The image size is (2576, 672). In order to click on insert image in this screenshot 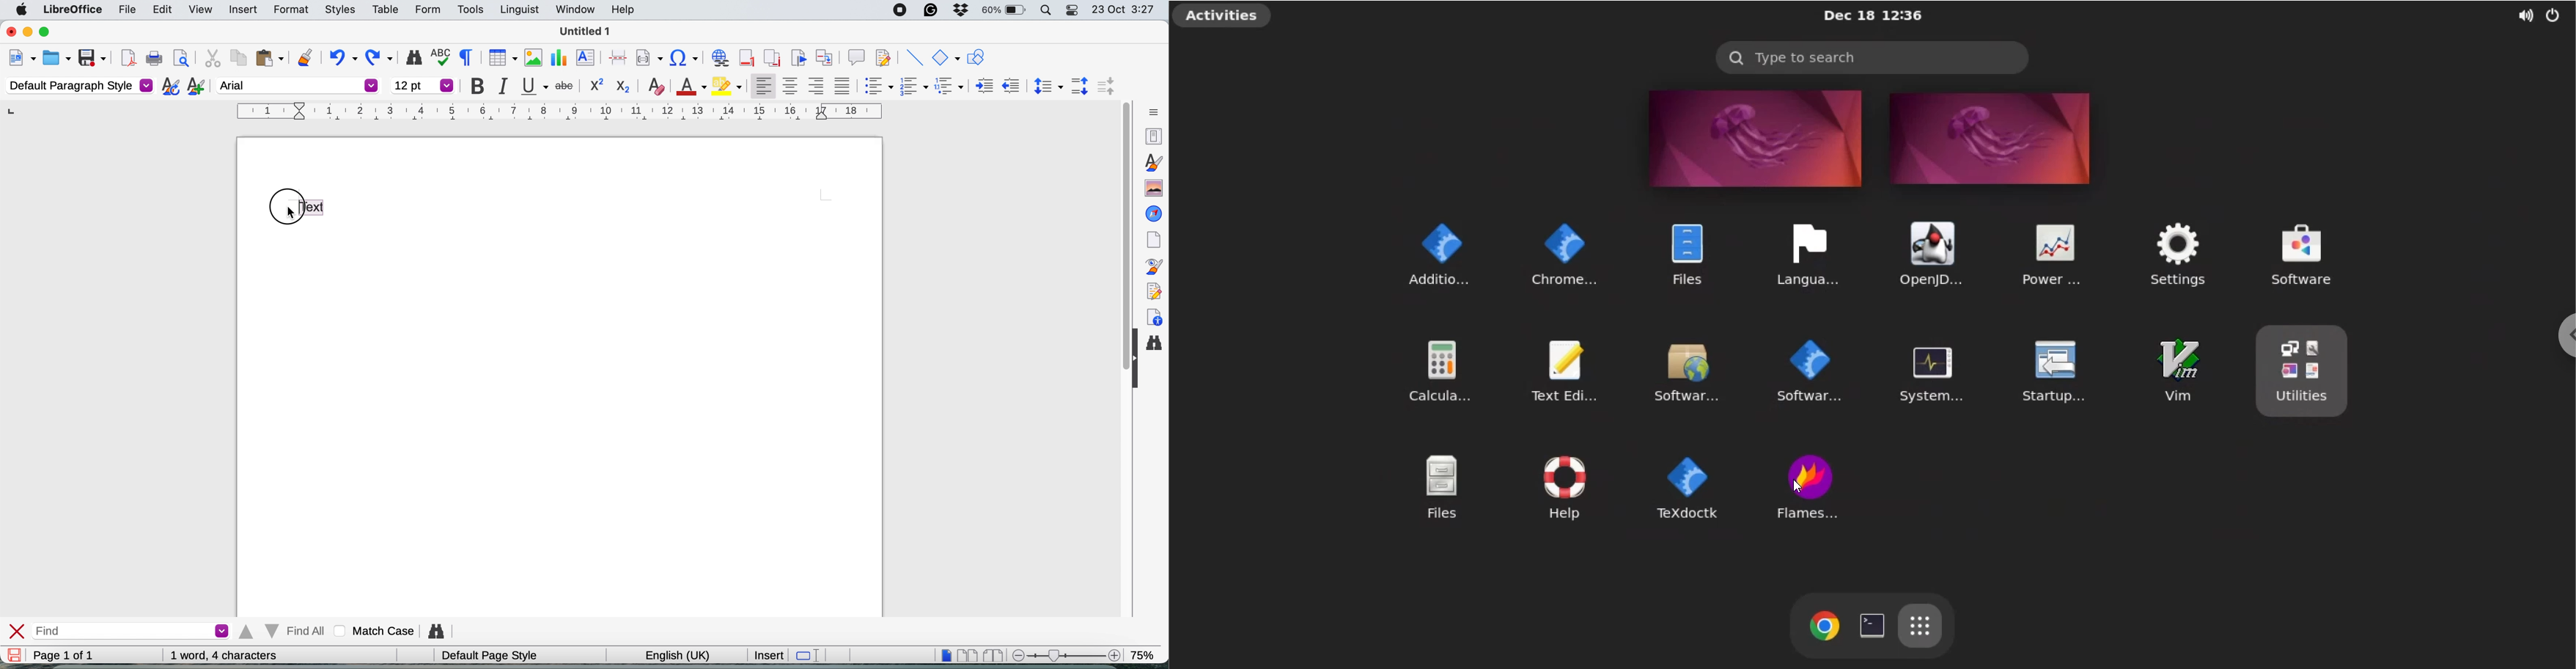, I will do `click(530, 57)`.